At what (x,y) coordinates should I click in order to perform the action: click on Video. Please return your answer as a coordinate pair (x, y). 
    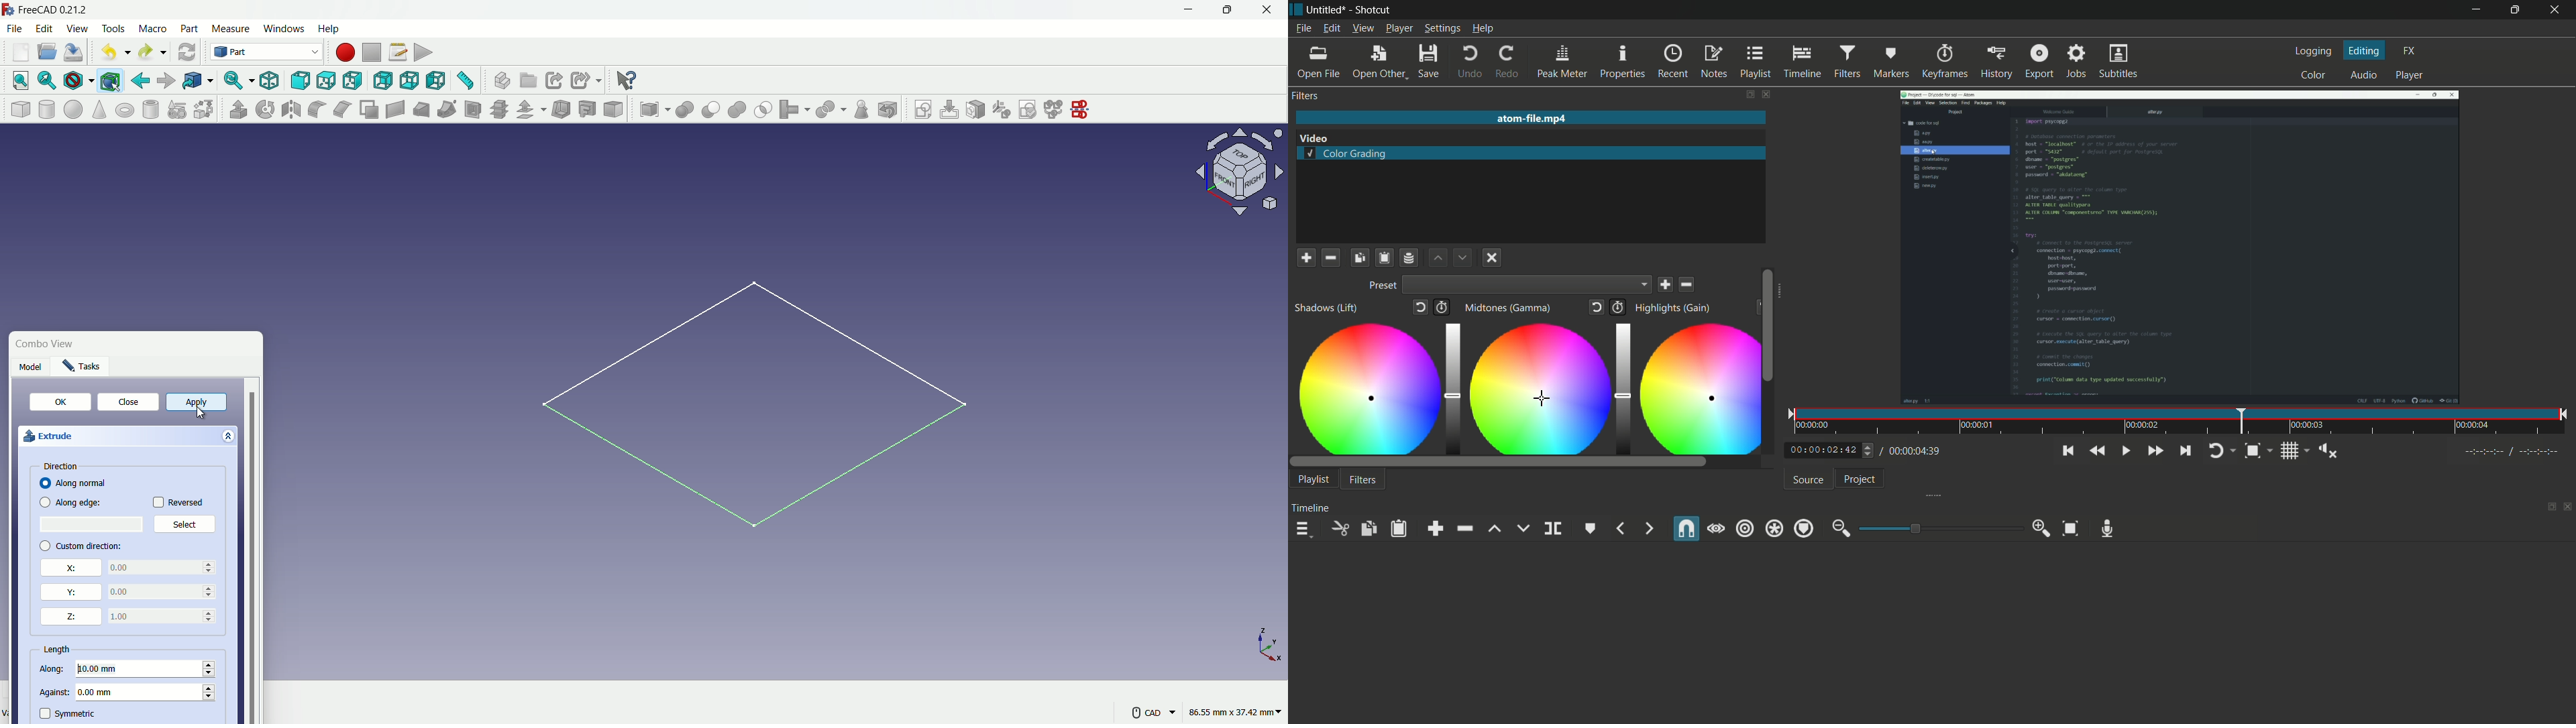
    Looking at the image, I should click on (1320, 137).